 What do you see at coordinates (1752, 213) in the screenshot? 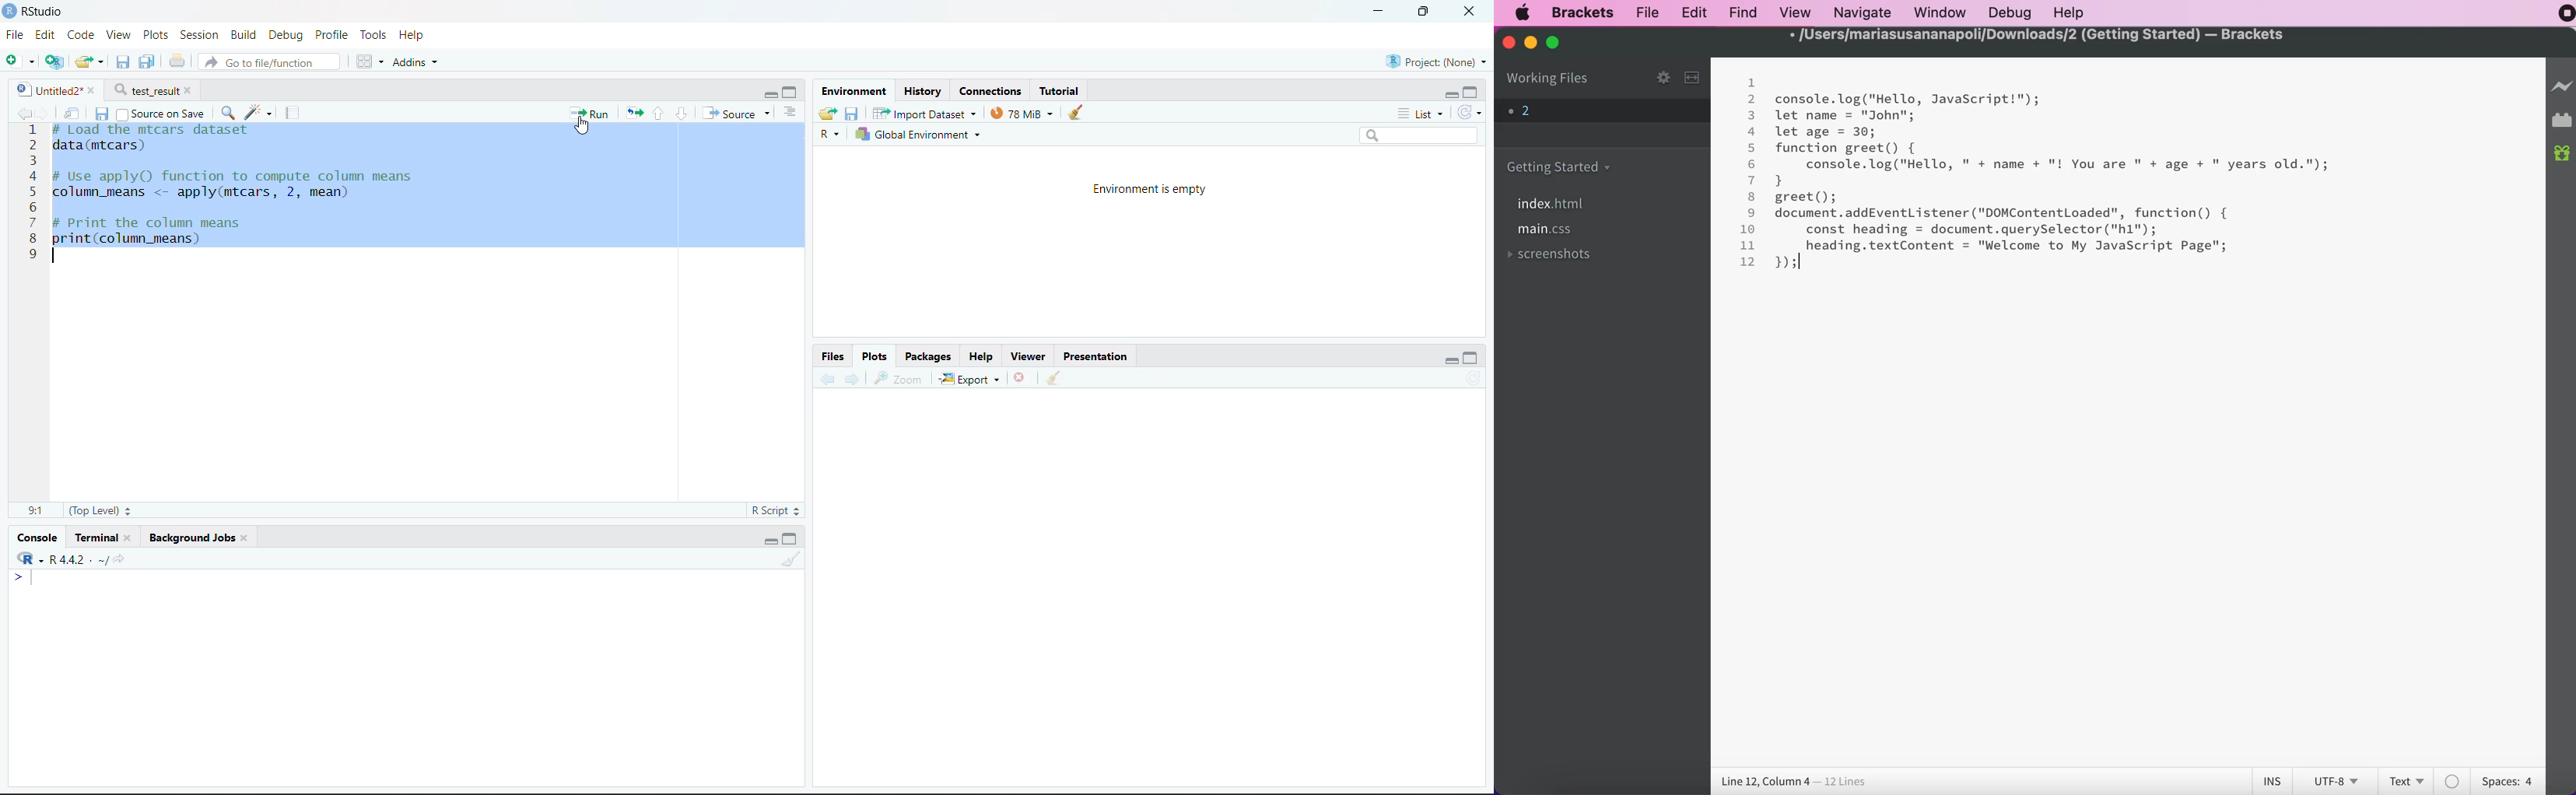
I see `9` at bounding box center [1752, 213].